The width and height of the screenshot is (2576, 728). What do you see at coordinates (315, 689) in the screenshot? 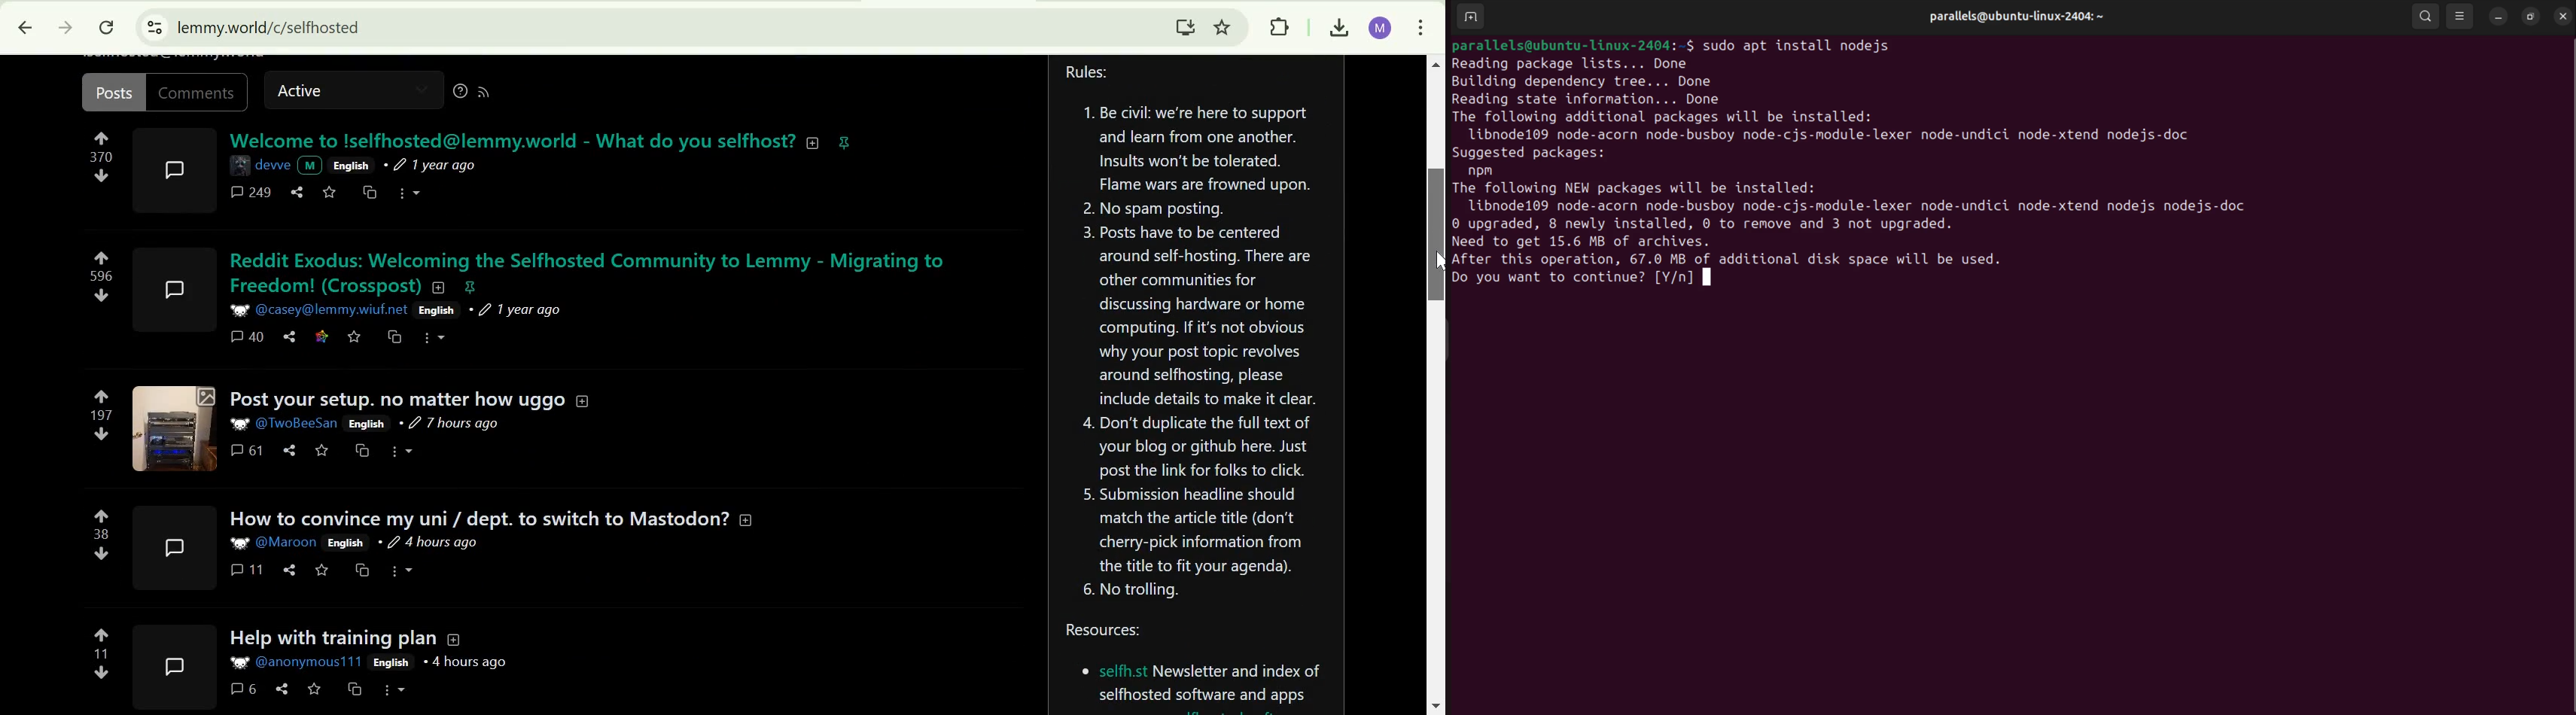
I see `save` at bounding box center [315, 689].